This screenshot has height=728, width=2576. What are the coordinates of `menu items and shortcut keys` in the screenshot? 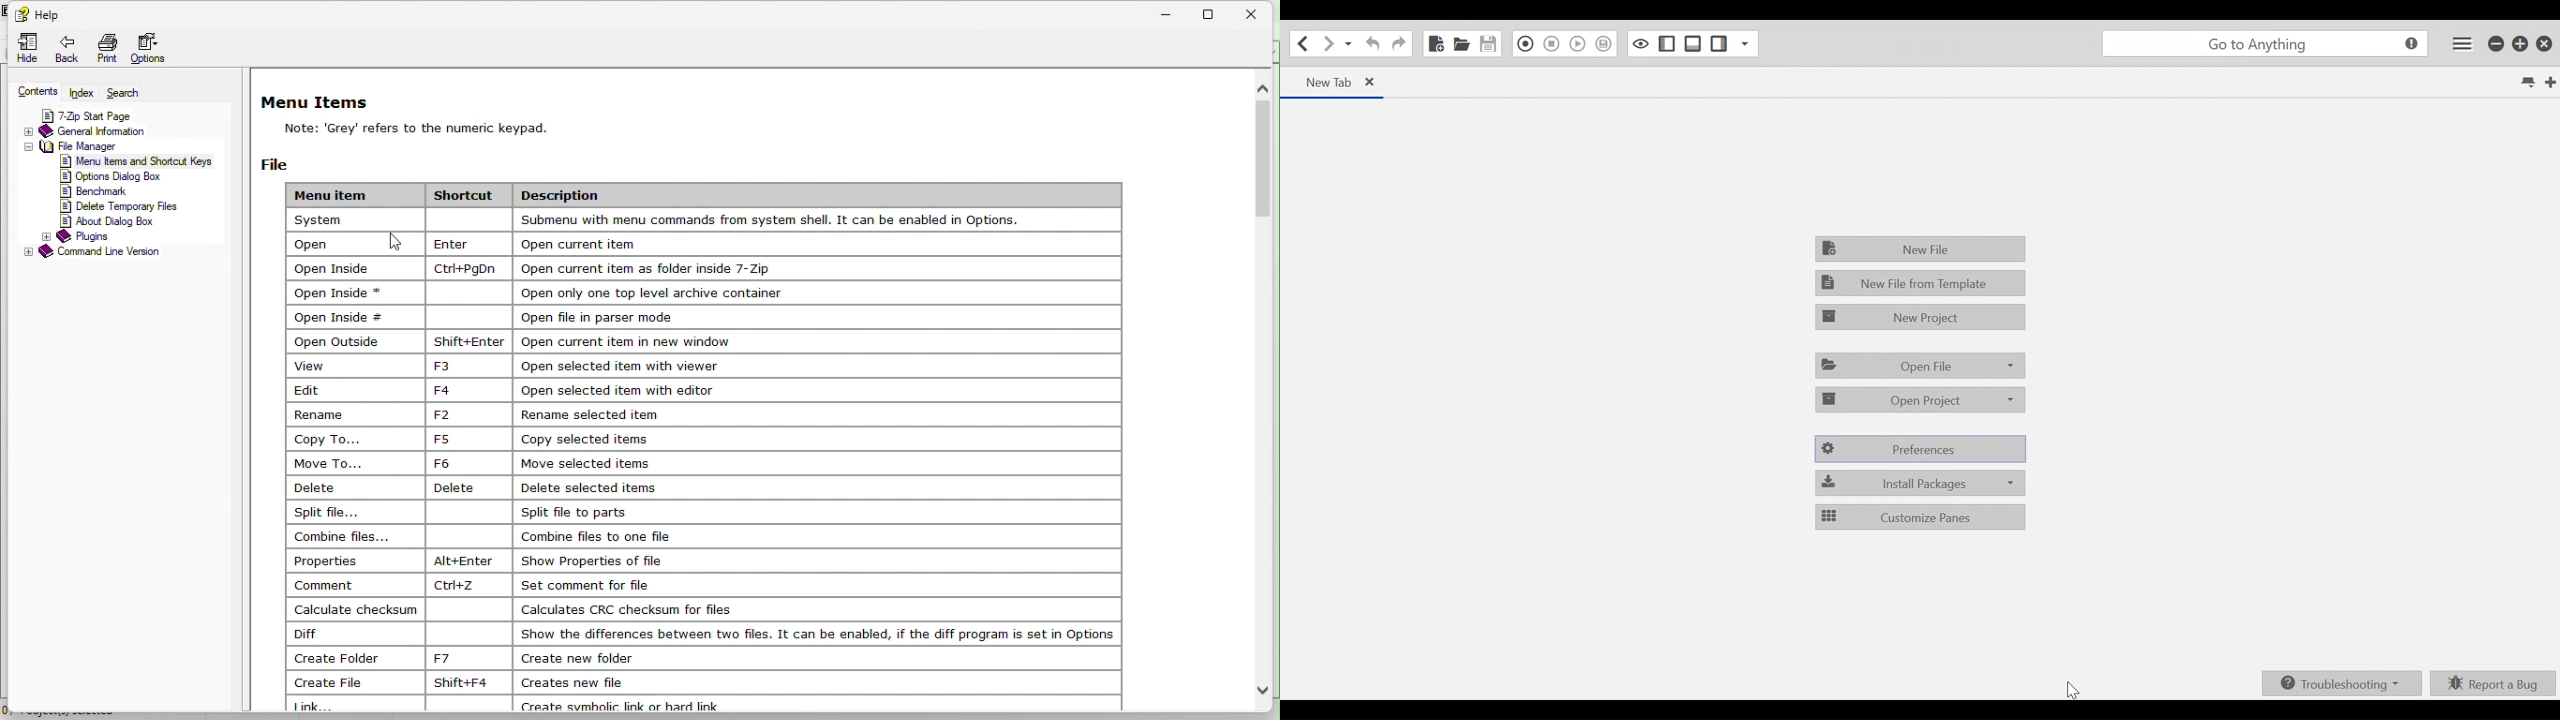 It's located at (129, 162).